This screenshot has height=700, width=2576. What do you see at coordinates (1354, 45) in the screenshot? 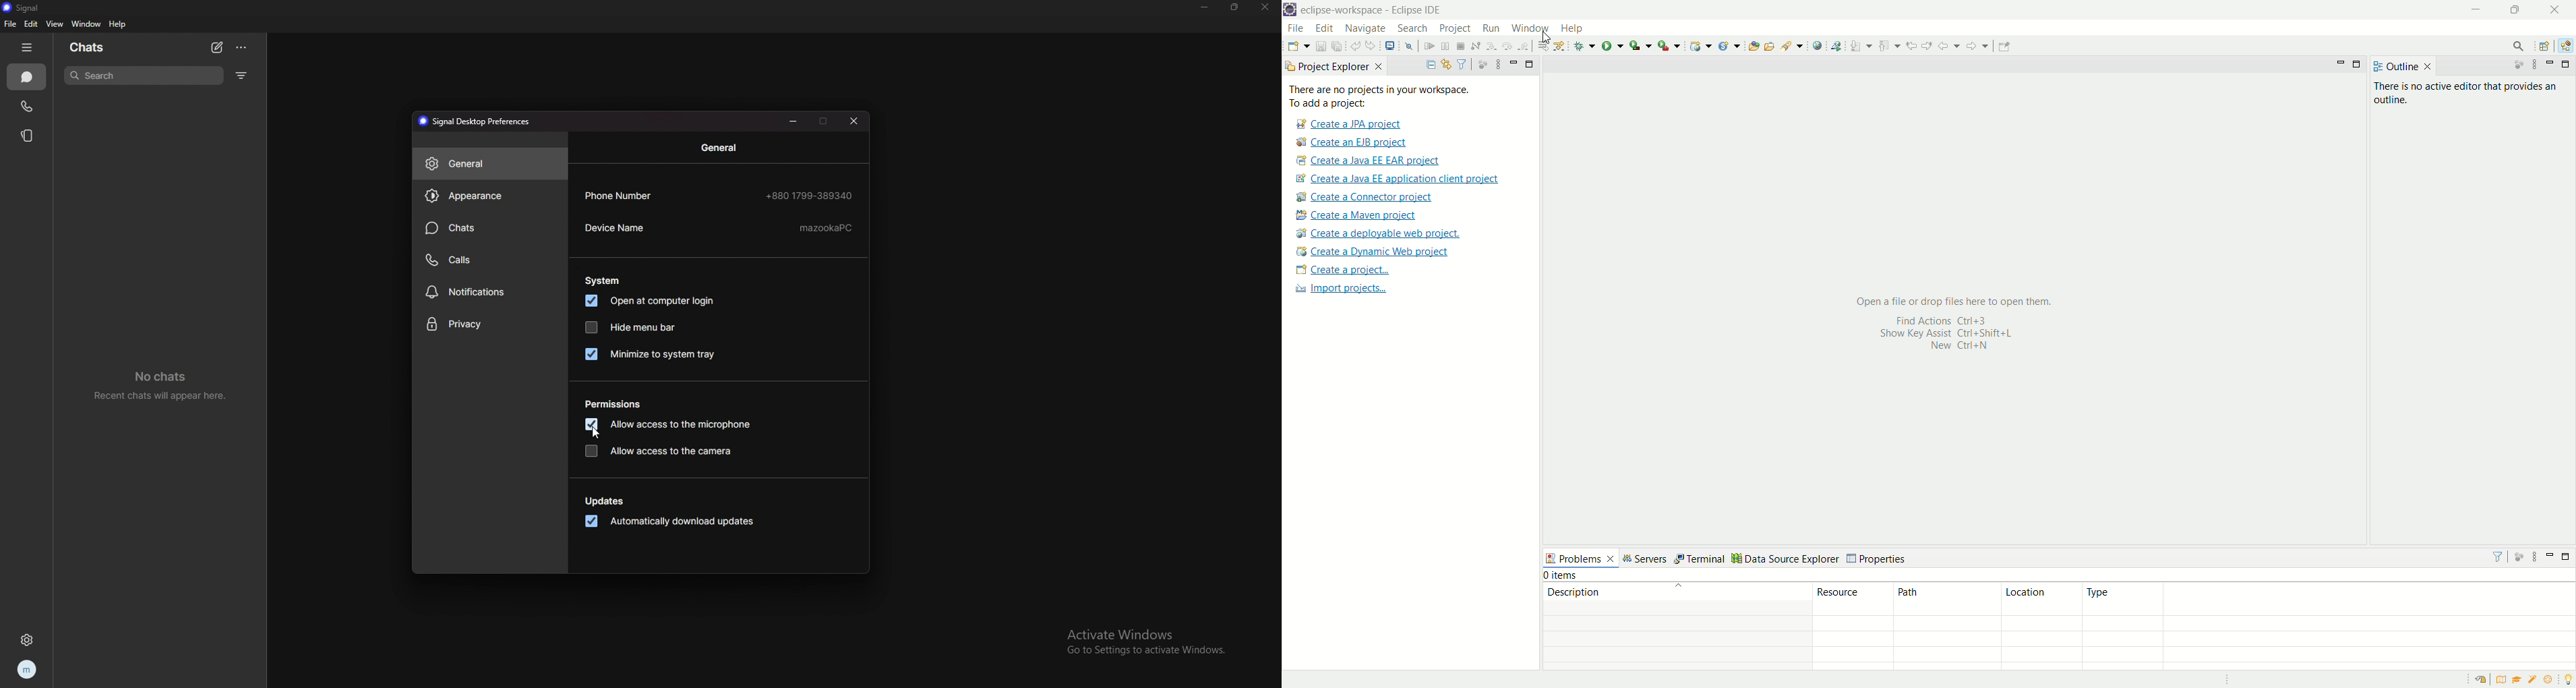
I see `undo` at bounding box center [1354, 45].